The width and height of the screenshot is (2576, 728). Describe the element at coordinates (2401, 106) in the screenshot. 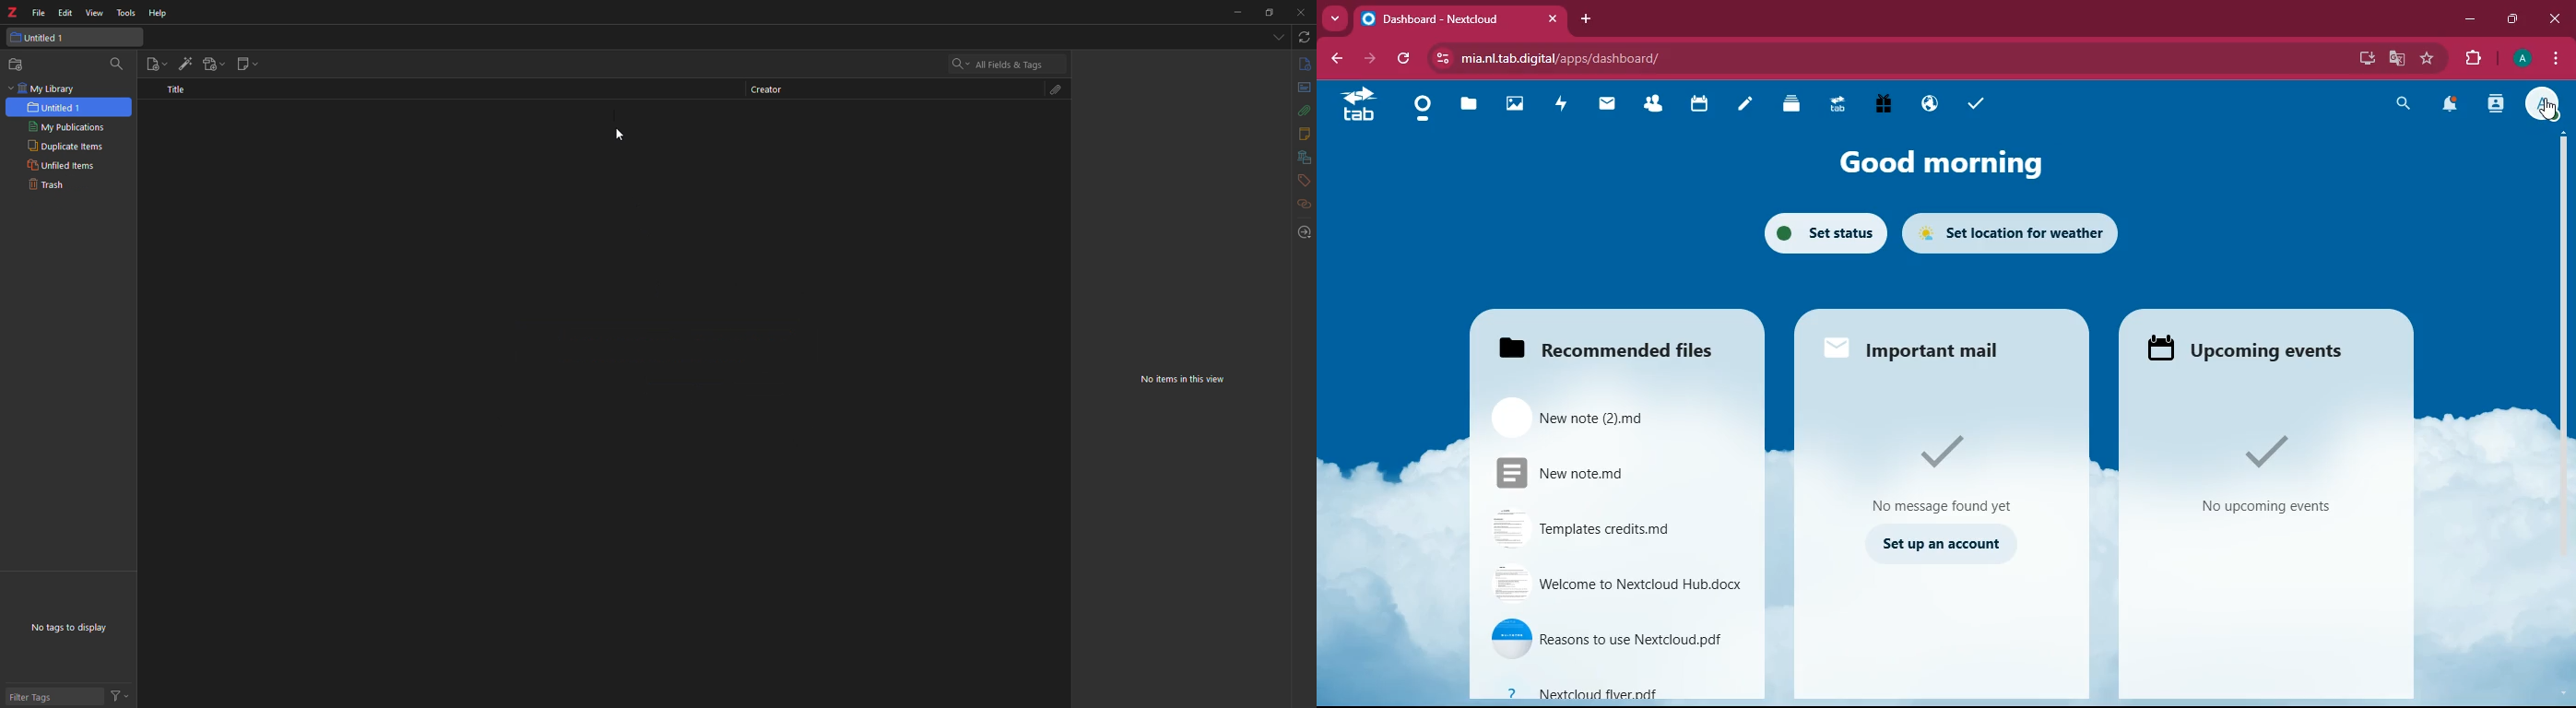

I see `search` at that location.